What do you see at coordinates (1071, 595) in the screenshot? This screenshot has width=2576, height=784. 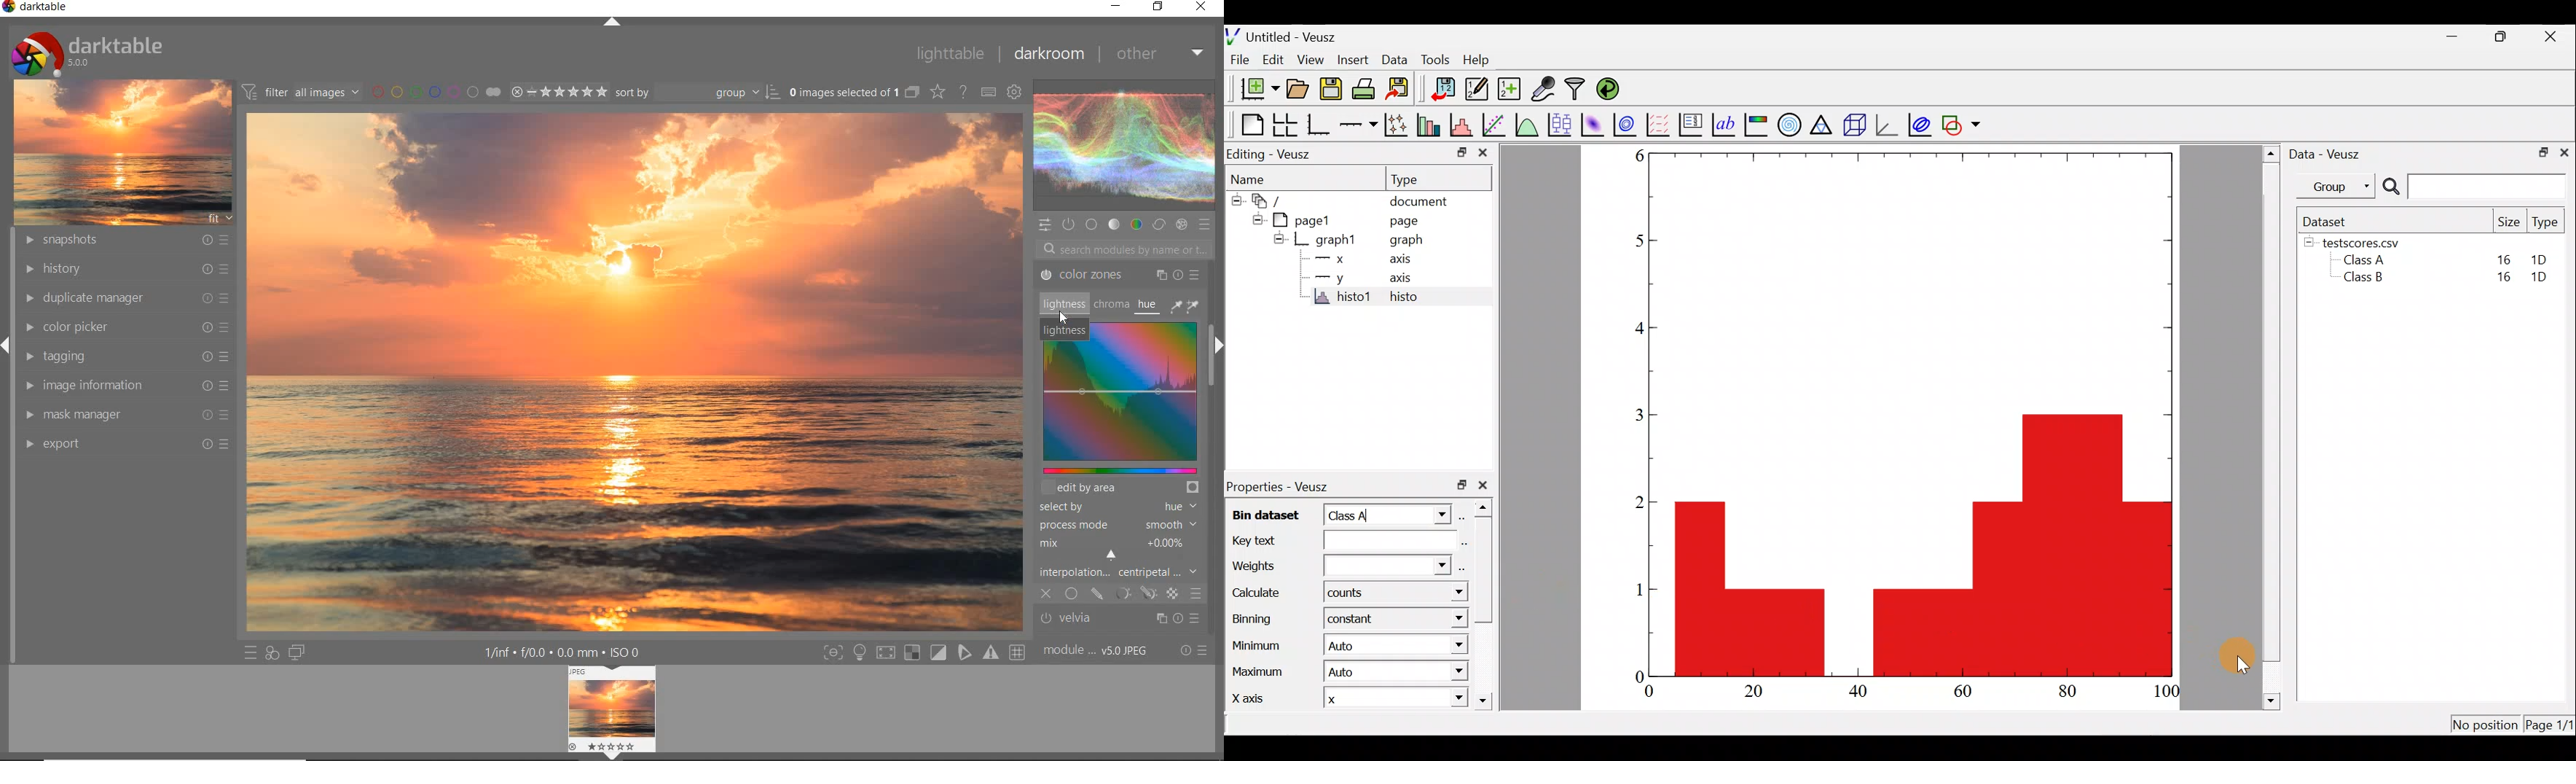 I see `UNIFORMLY` at bounding box center [1071, 595].